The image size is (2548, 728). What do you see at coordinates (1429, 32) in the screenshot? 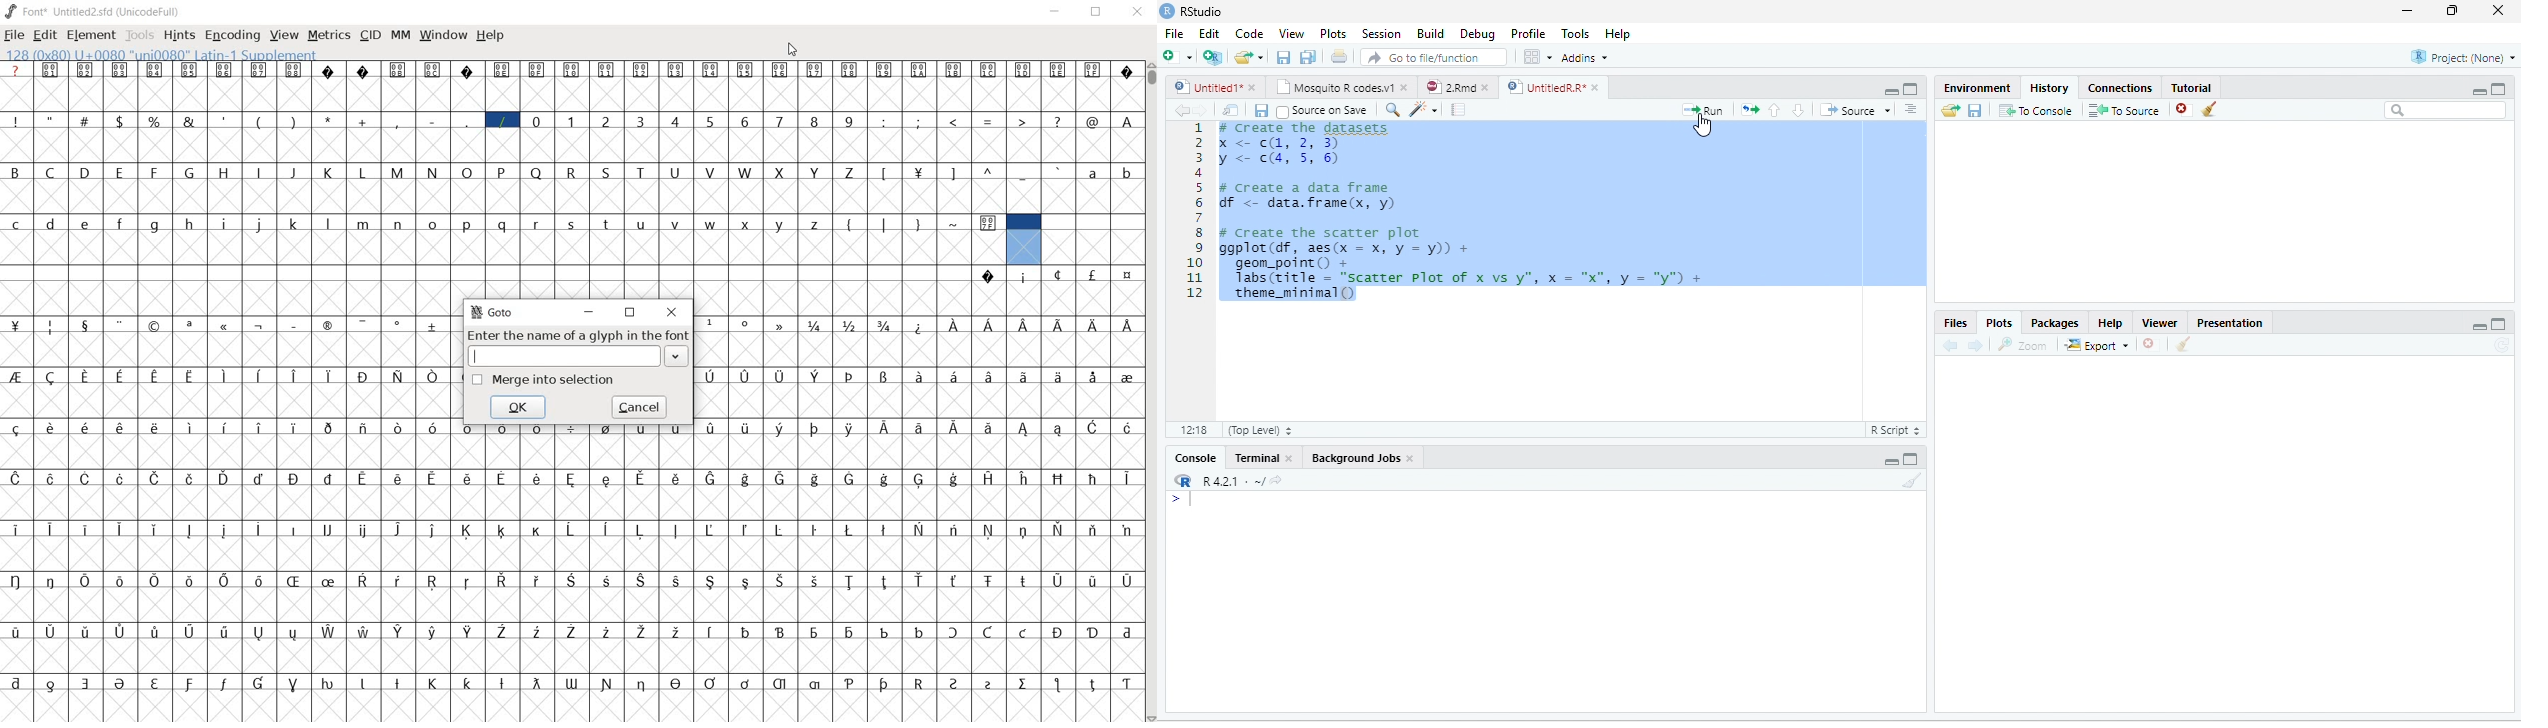
I see `Build` at bounding box center [1429, 32].